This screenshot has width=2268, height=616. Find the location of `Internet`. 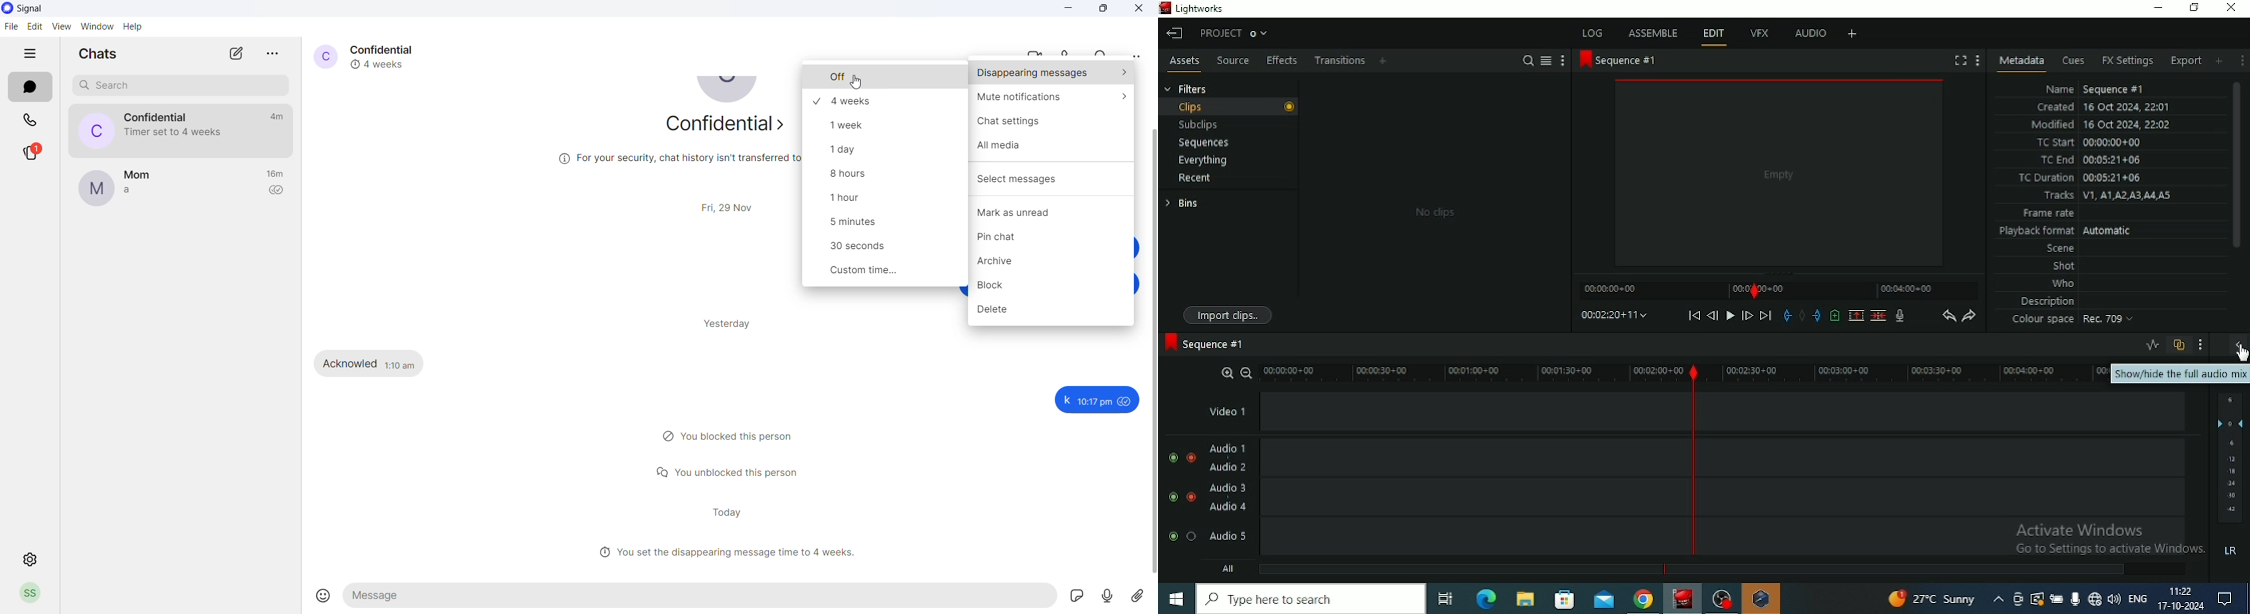

Internet is located at coordinates (2095, 599).